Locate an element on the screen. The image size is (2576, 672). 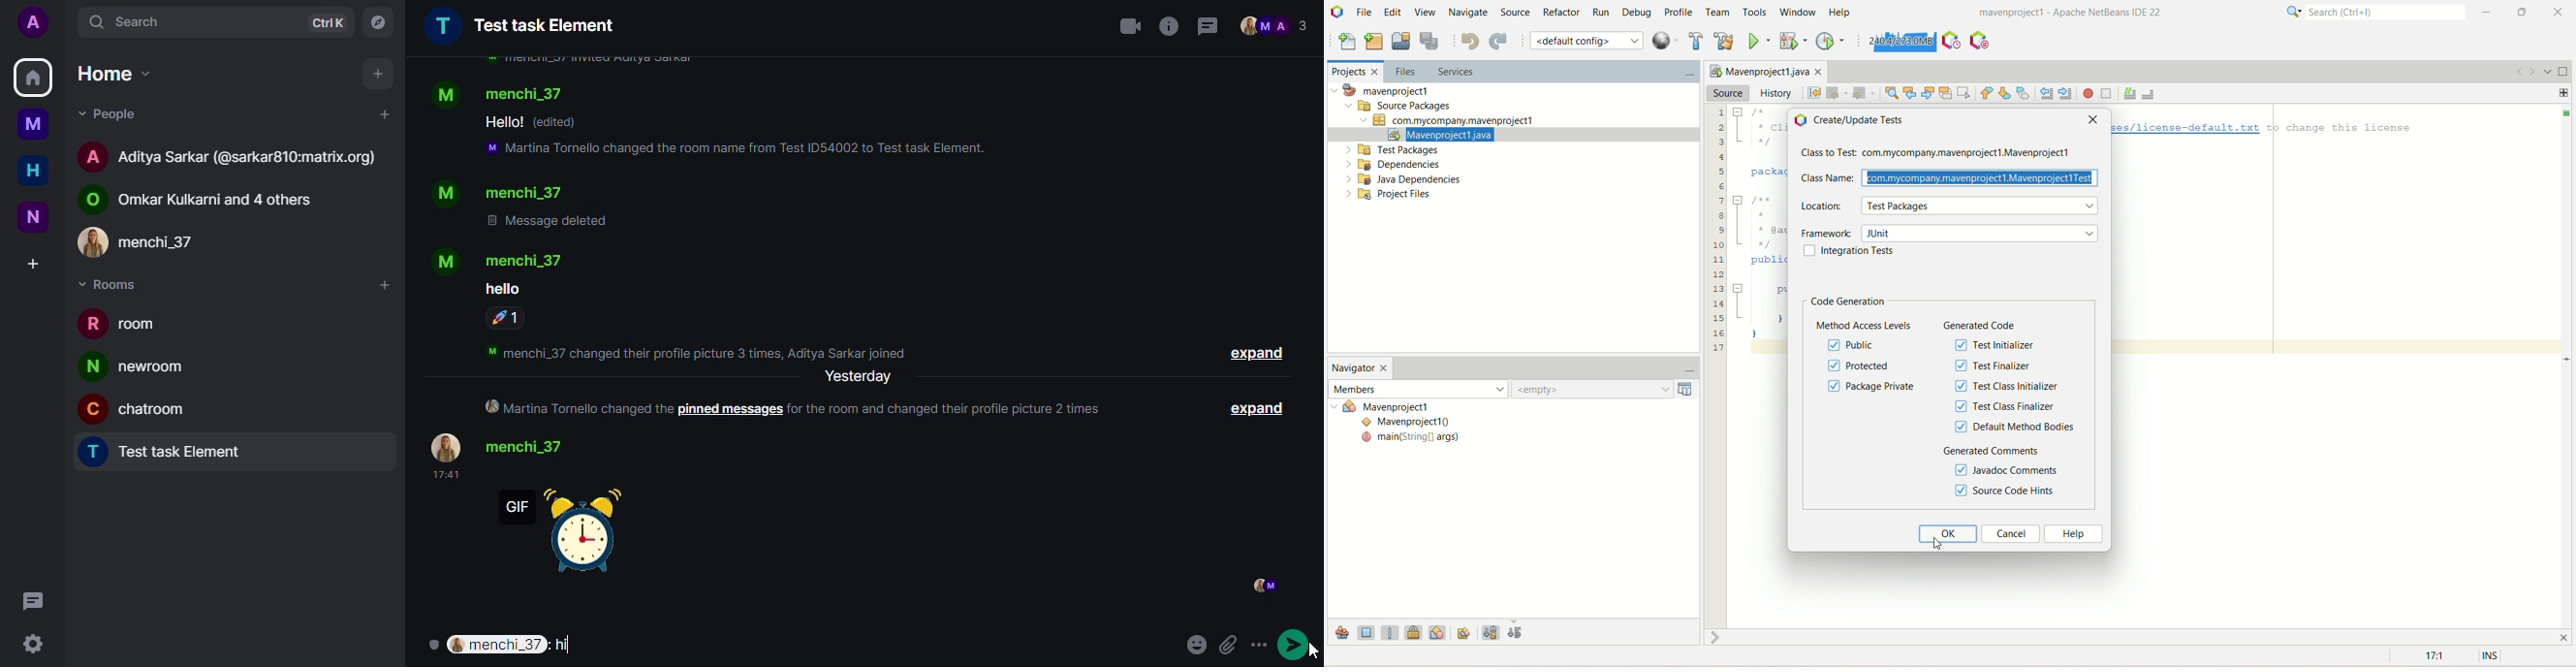
javadoc comments is located at coordinates (2007, 471).